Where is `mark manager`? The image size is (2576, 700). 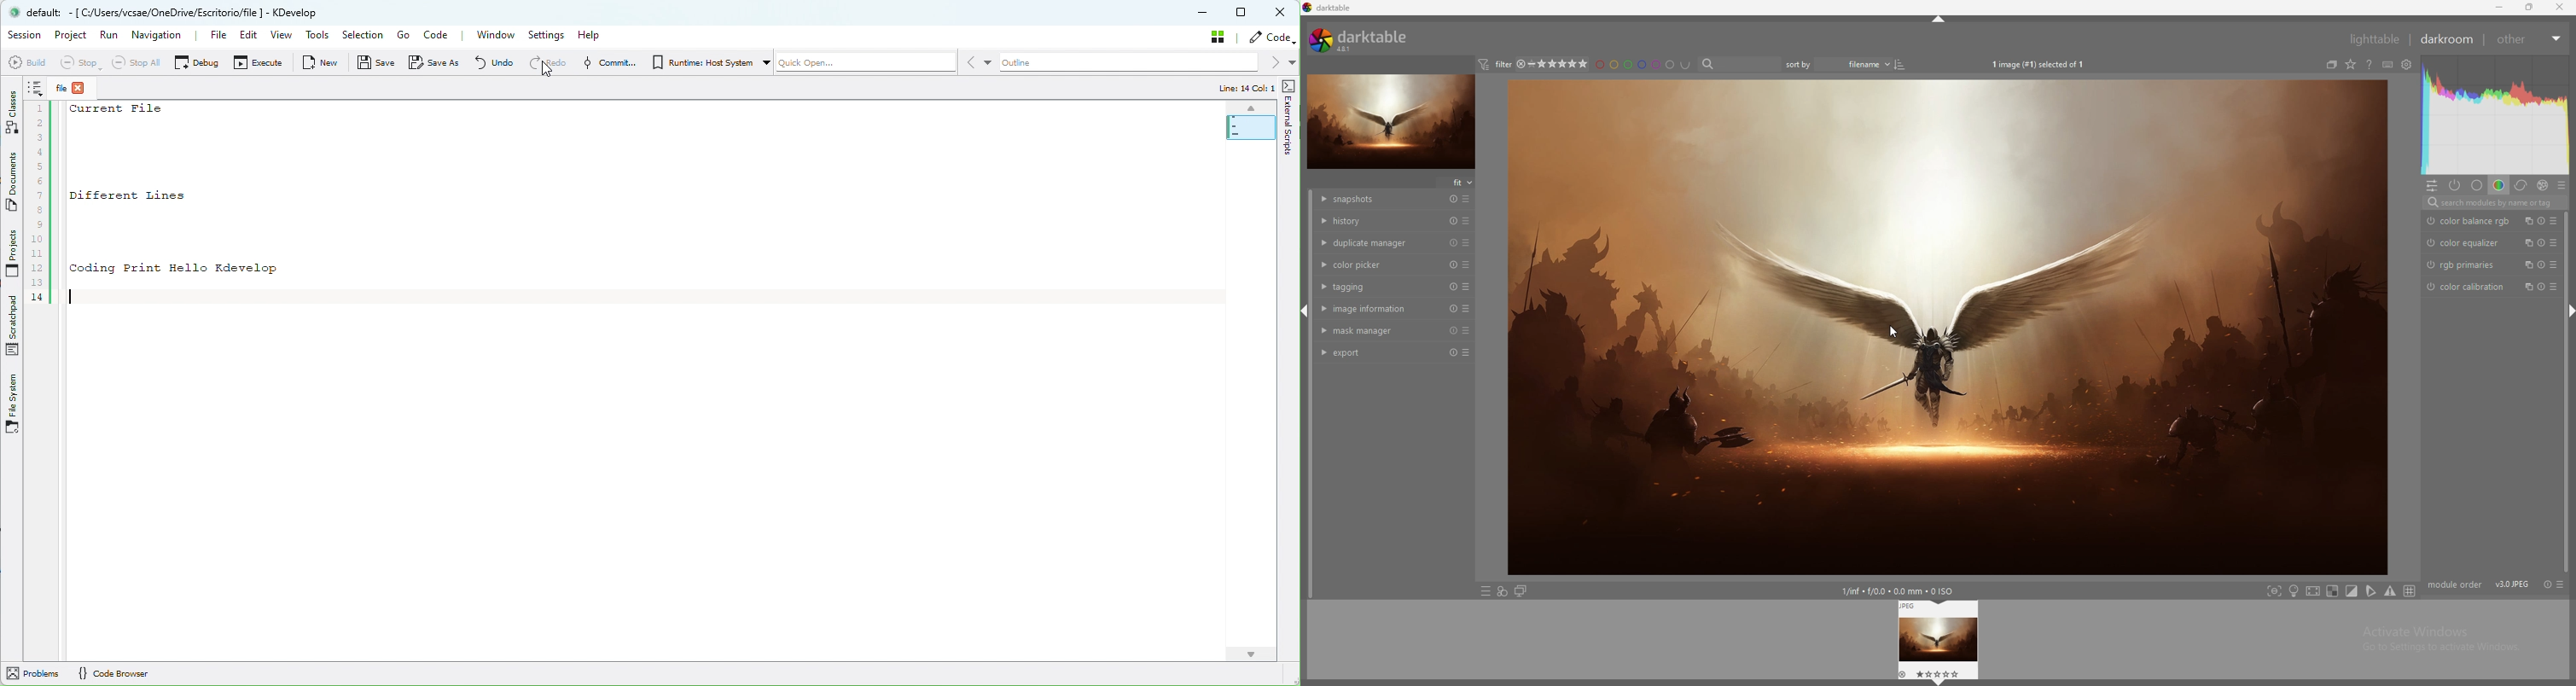
mark manager is located at coordinates (1372, 330).